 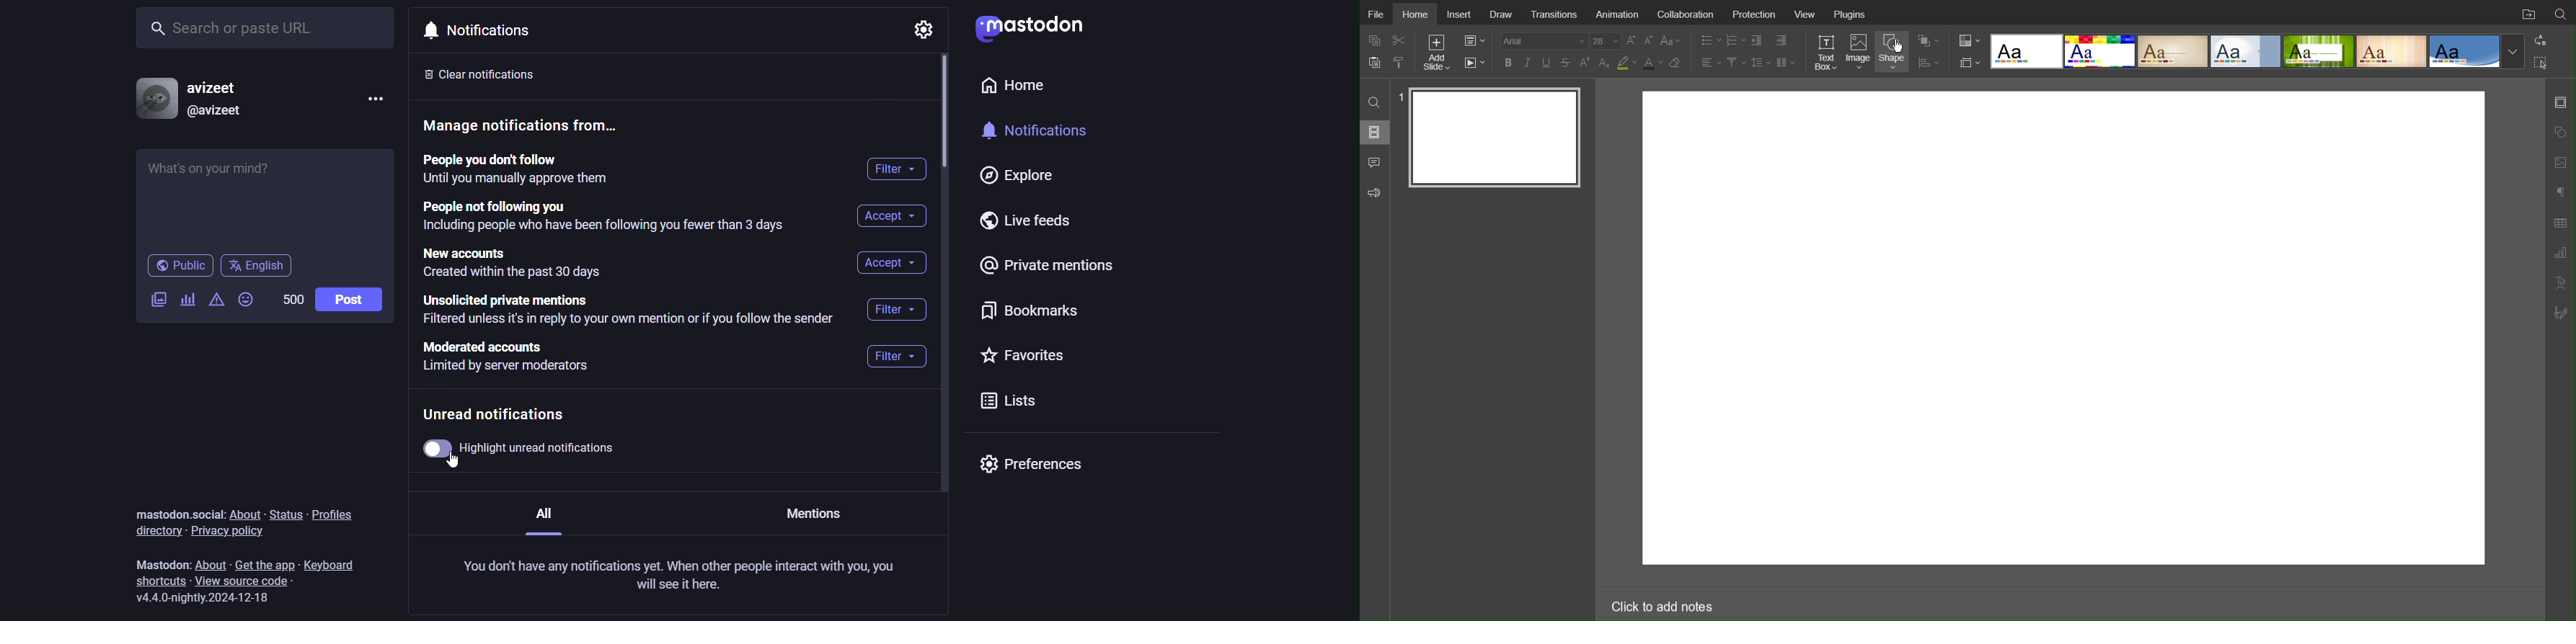 What do you see at coordinates (158, 581) in the screenshot?
I see `shortcuts` at bounding box center [158, 581].